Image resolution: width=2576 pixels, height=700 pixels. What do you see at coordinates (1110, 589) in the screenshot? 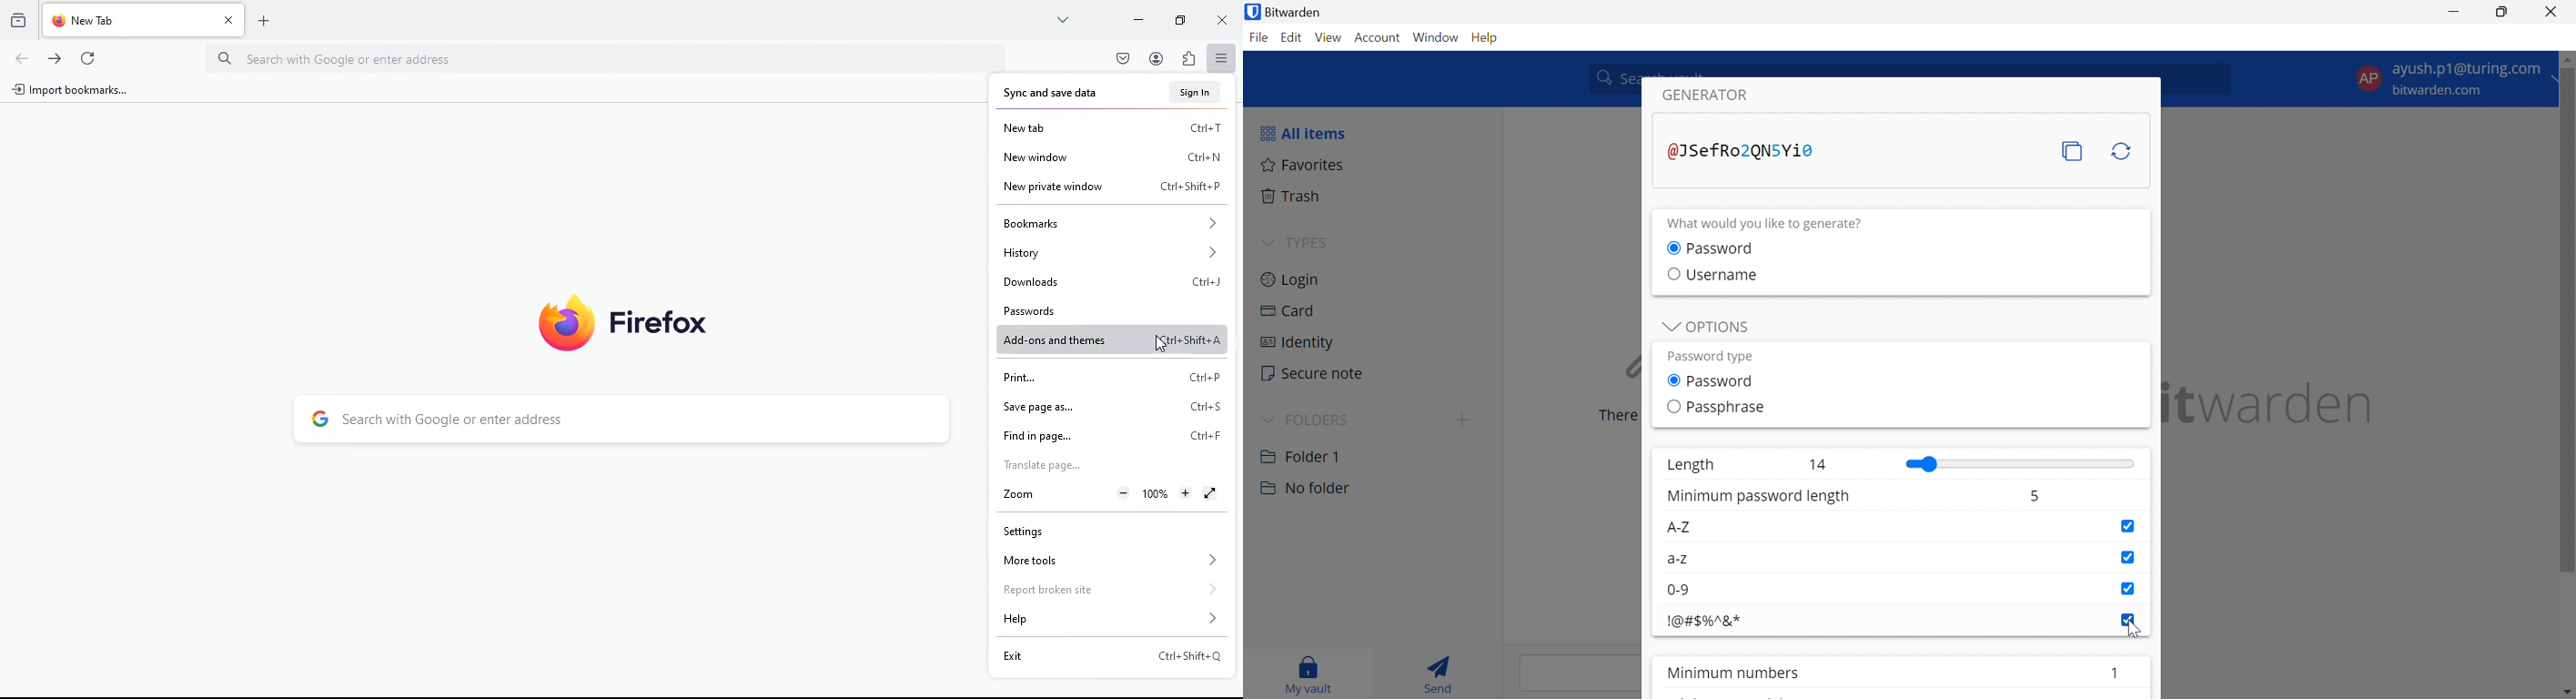
I see `report broken site` at bounding box center [1110, 589].